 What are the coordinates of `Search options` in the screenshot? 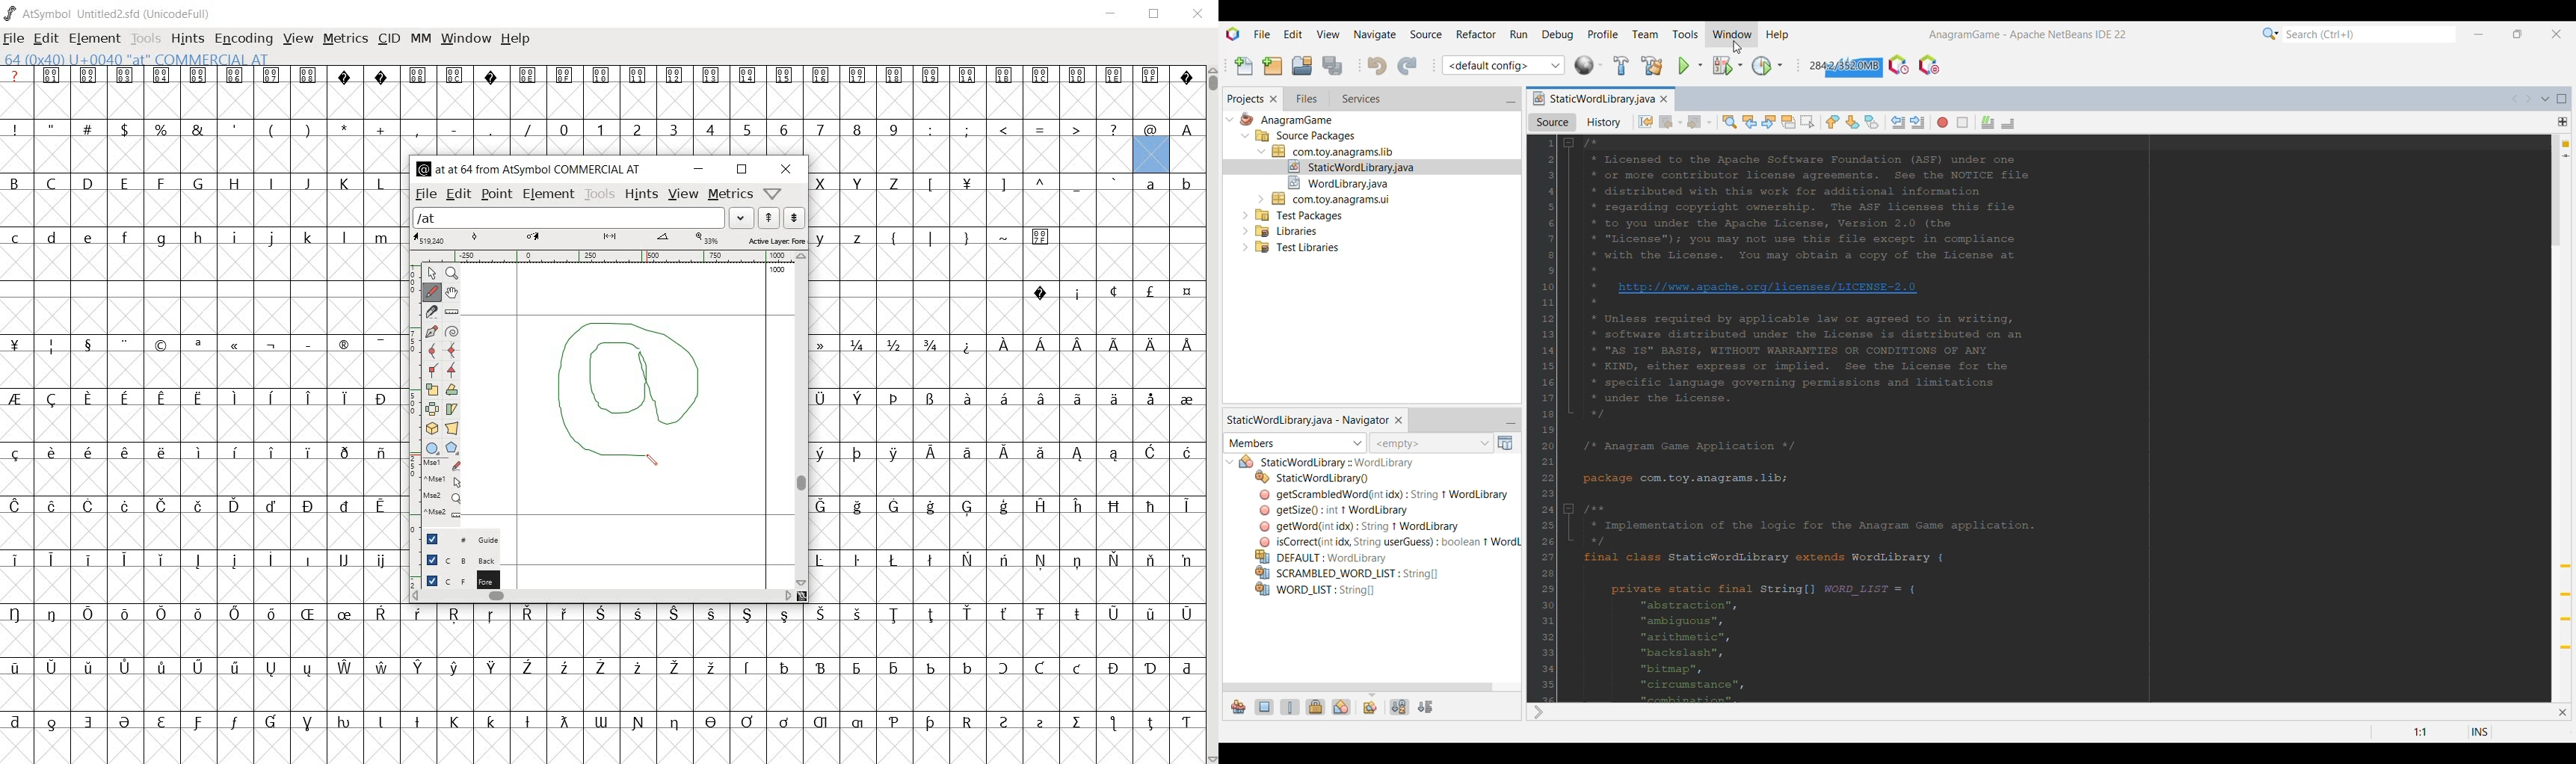 It's located at (2271, 34).